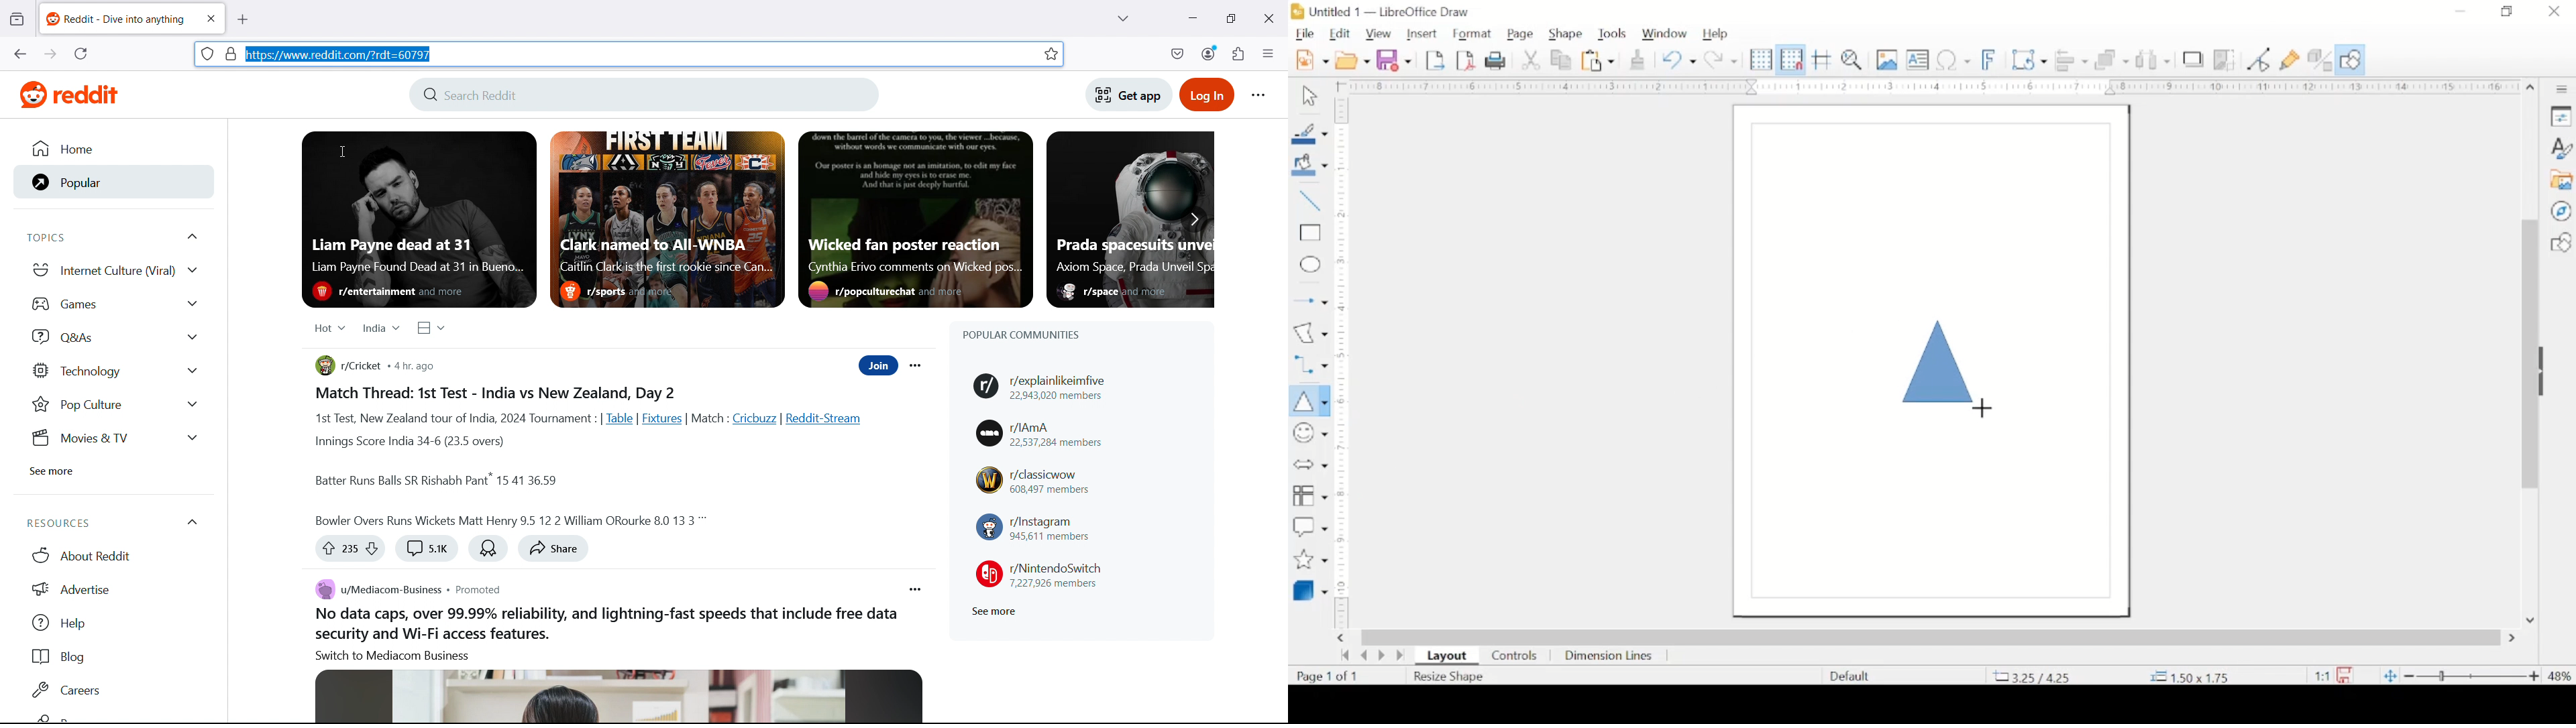 This screenshot has height=728, width=2576. I want to click on shapes, so click(2561, 243).